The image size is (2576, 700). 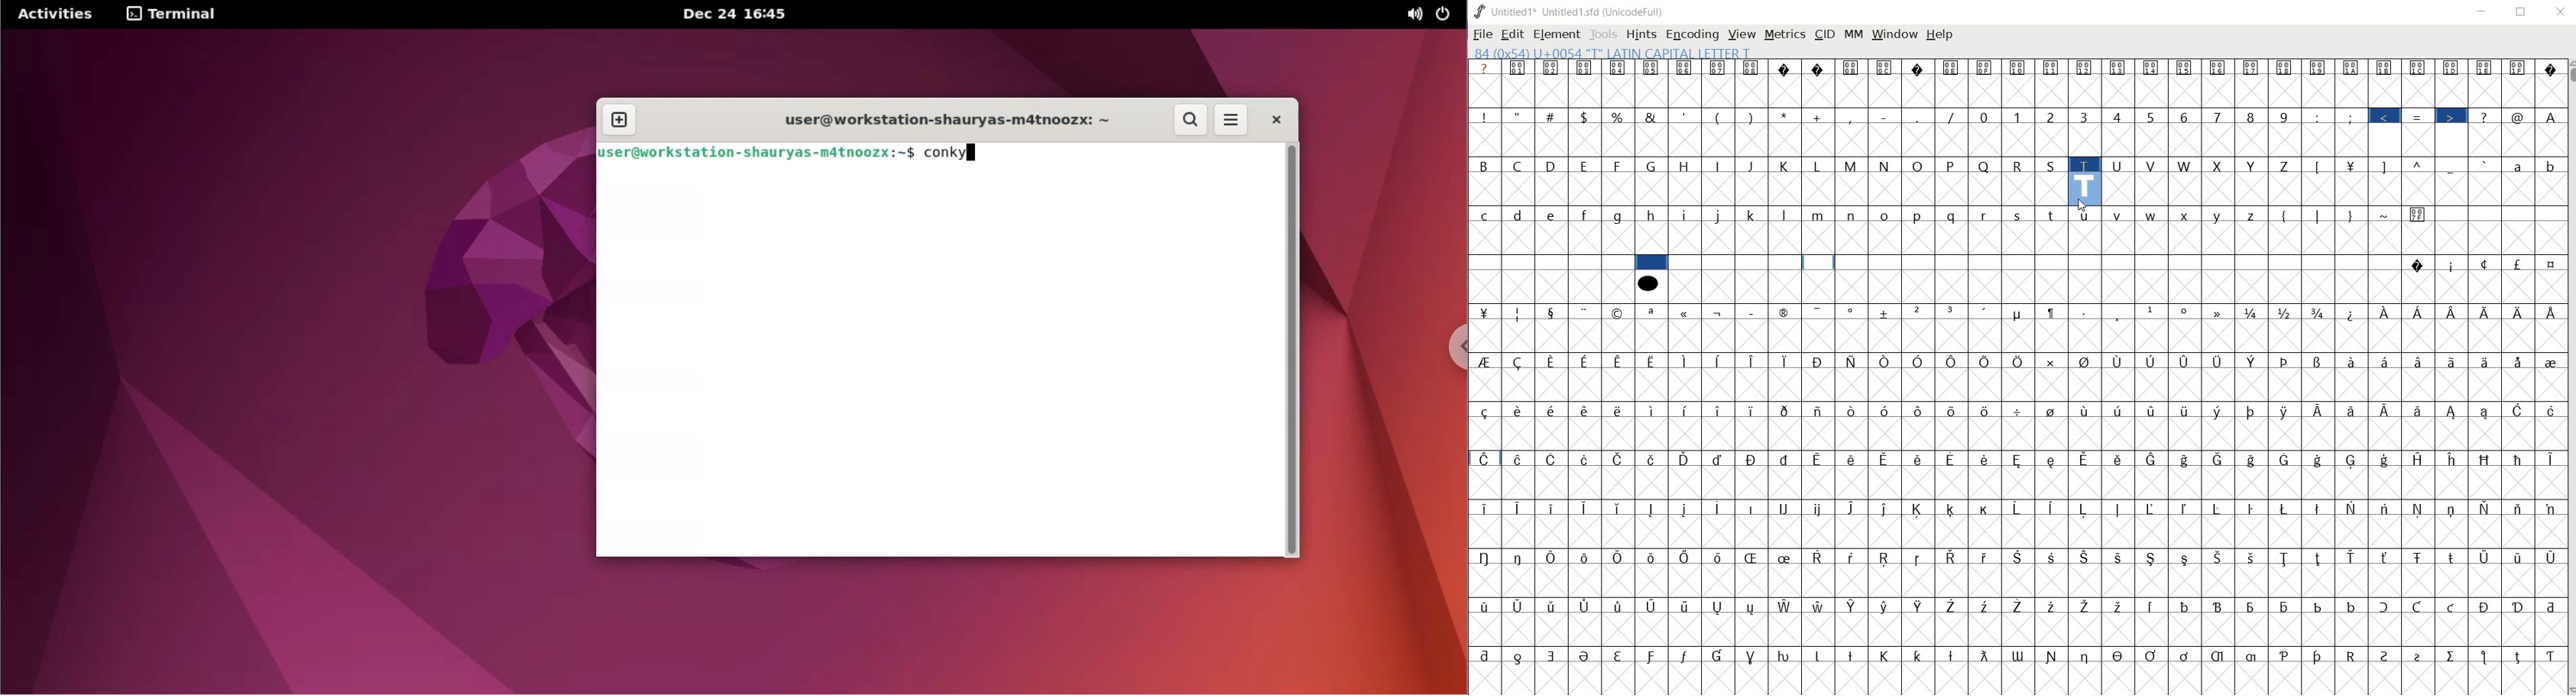 What do you see at coordinates (2085, 411) in the screenshot?
I see `Symbol` at bounding box center [2085, 411].